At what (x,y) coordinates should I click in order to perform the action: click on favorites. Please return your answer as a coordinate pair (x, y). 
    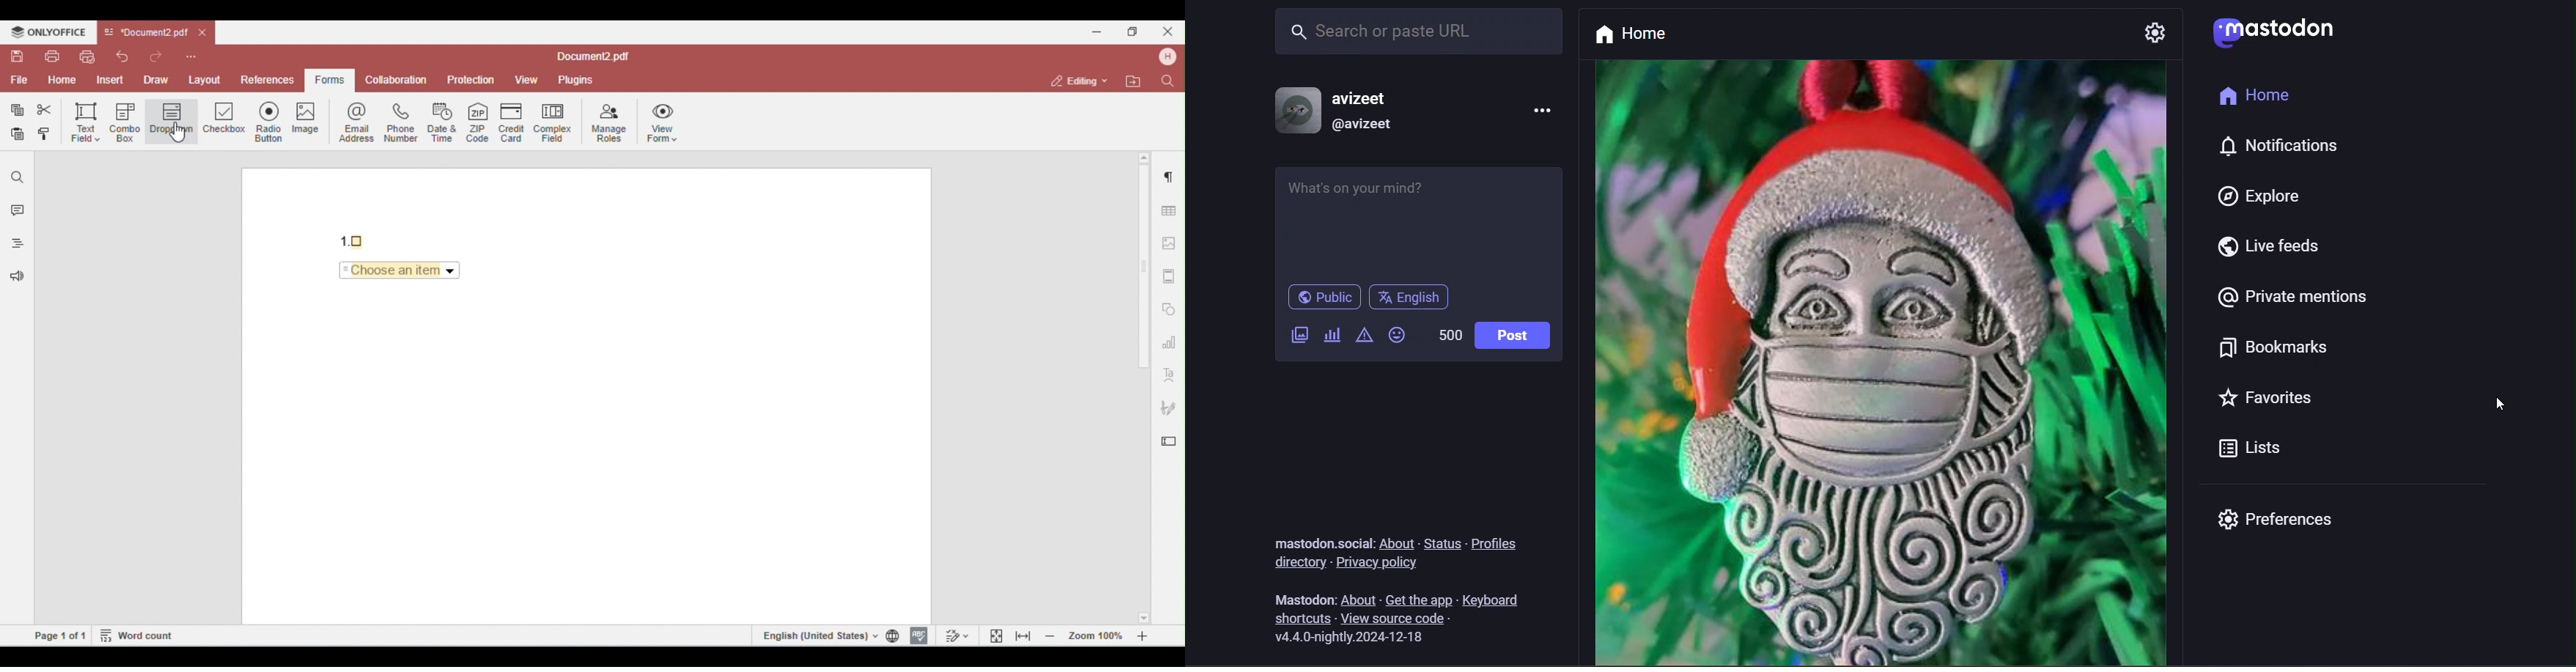
    Looking at the image, I should click on (2273, 399).